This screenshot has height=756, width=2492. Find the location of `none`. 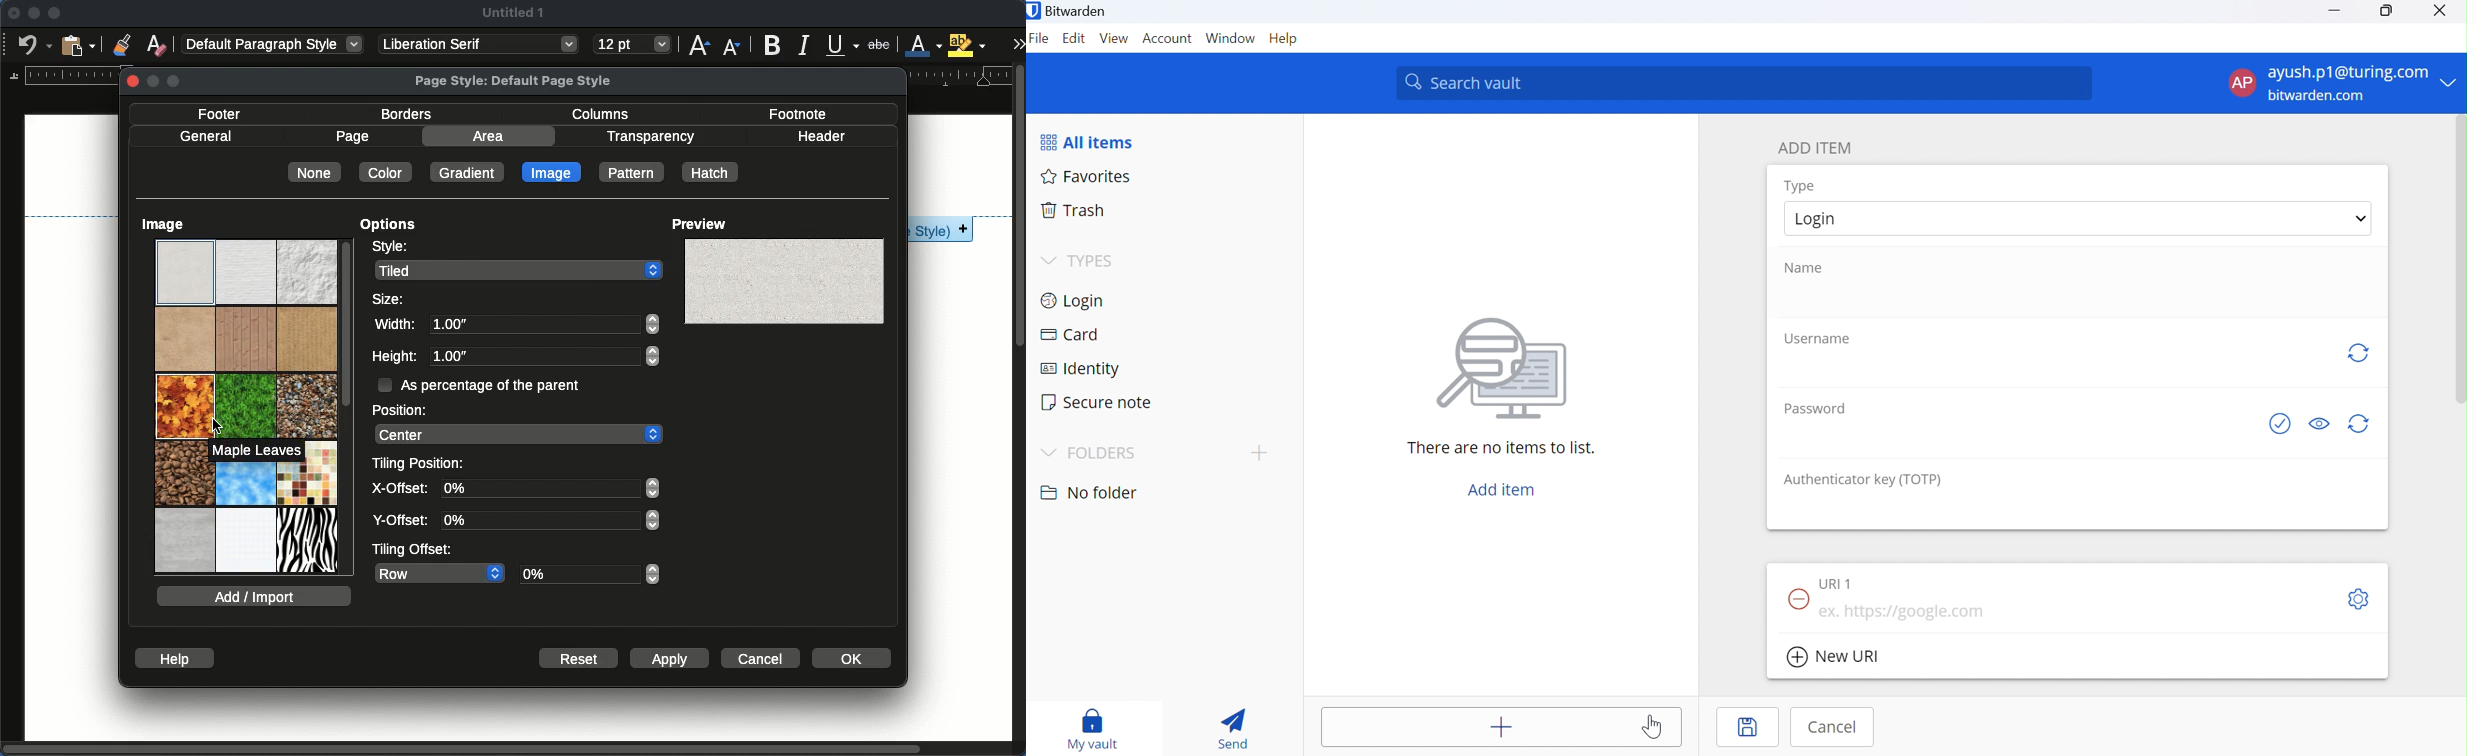

none is located at coordinates (317, 171).